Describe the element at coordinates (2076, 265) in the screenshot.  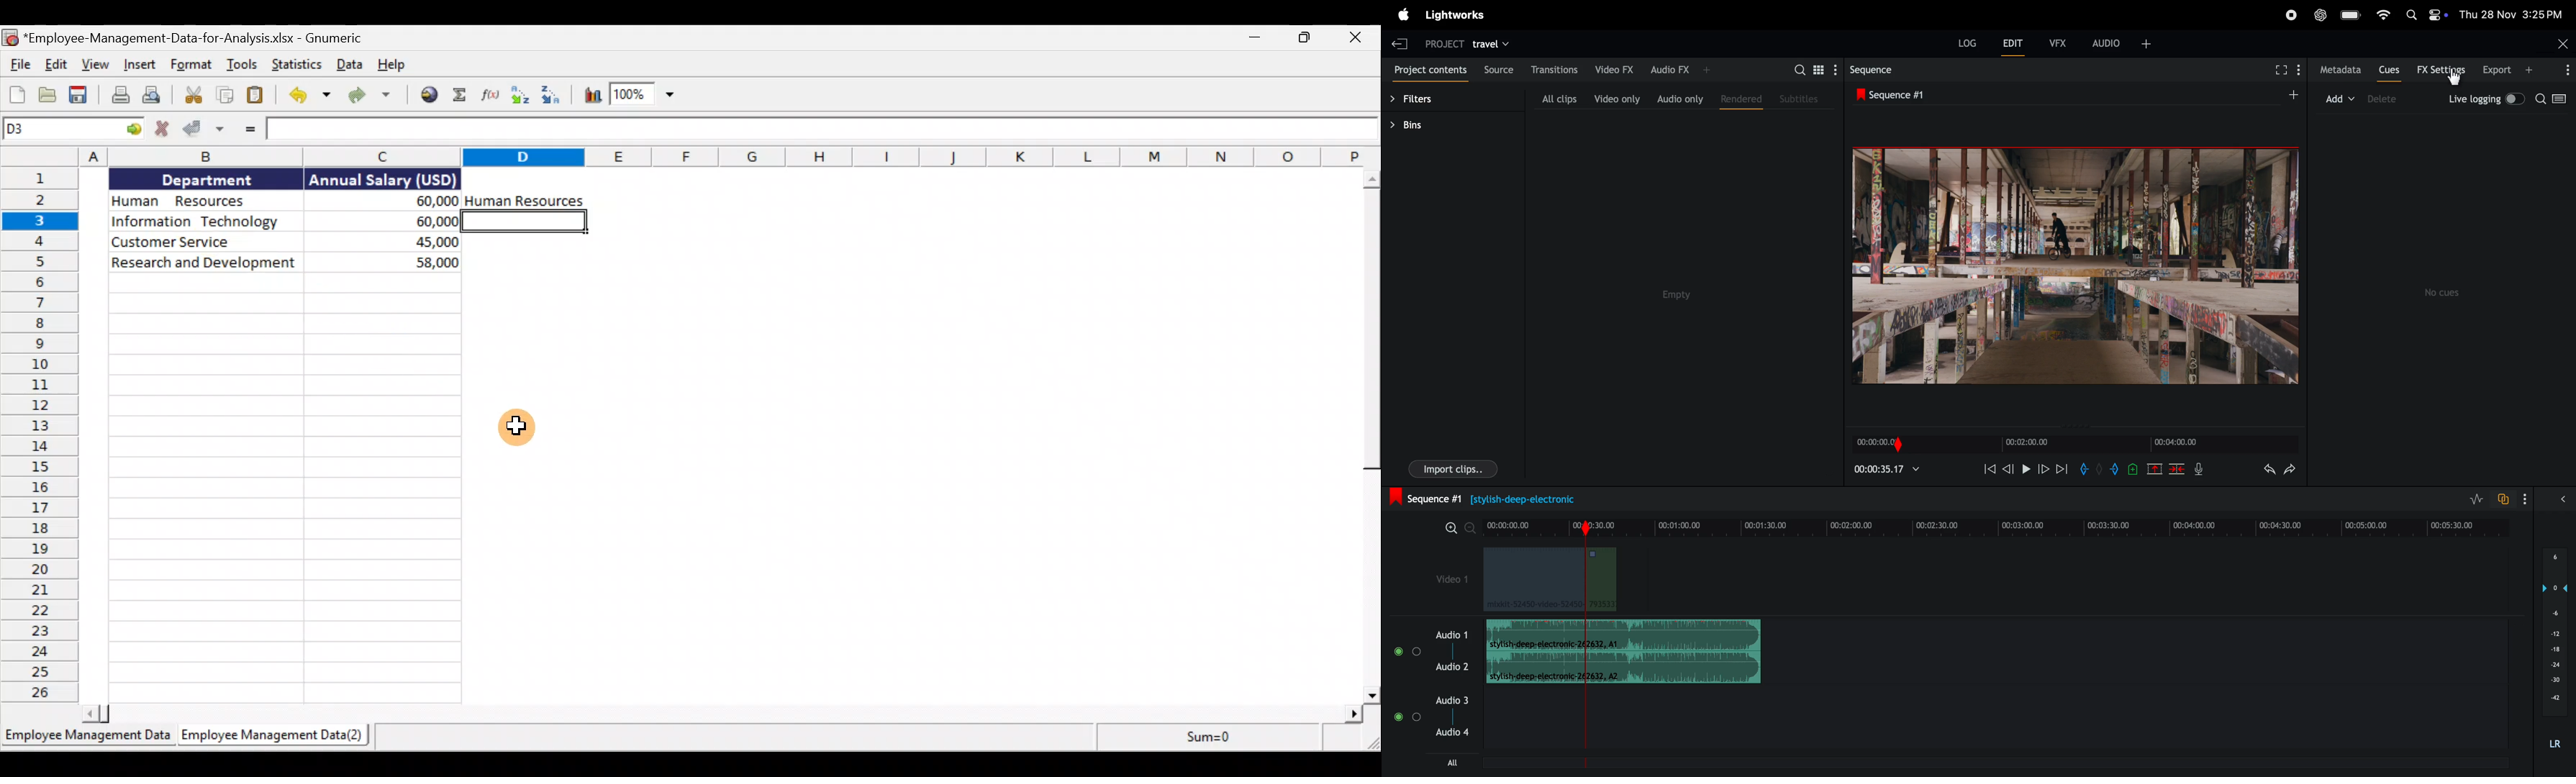
I see `output frames` at that location.